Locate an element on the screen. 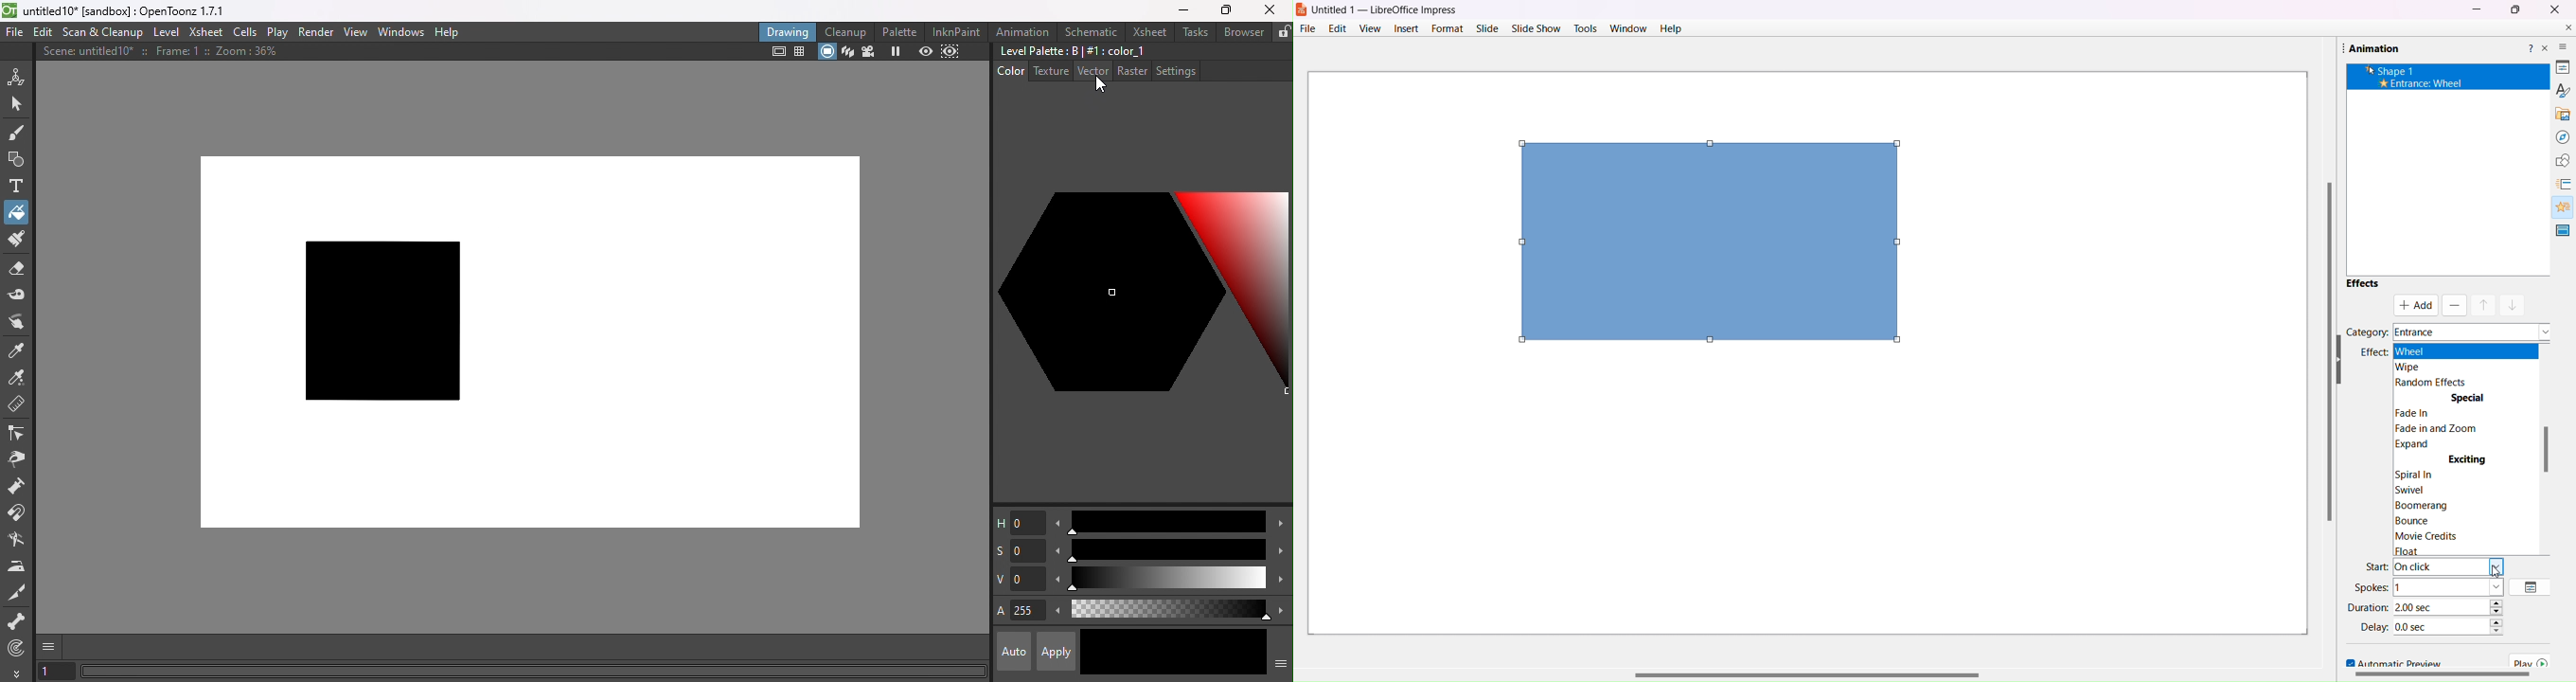  H is located at coordinates (1019, 522).